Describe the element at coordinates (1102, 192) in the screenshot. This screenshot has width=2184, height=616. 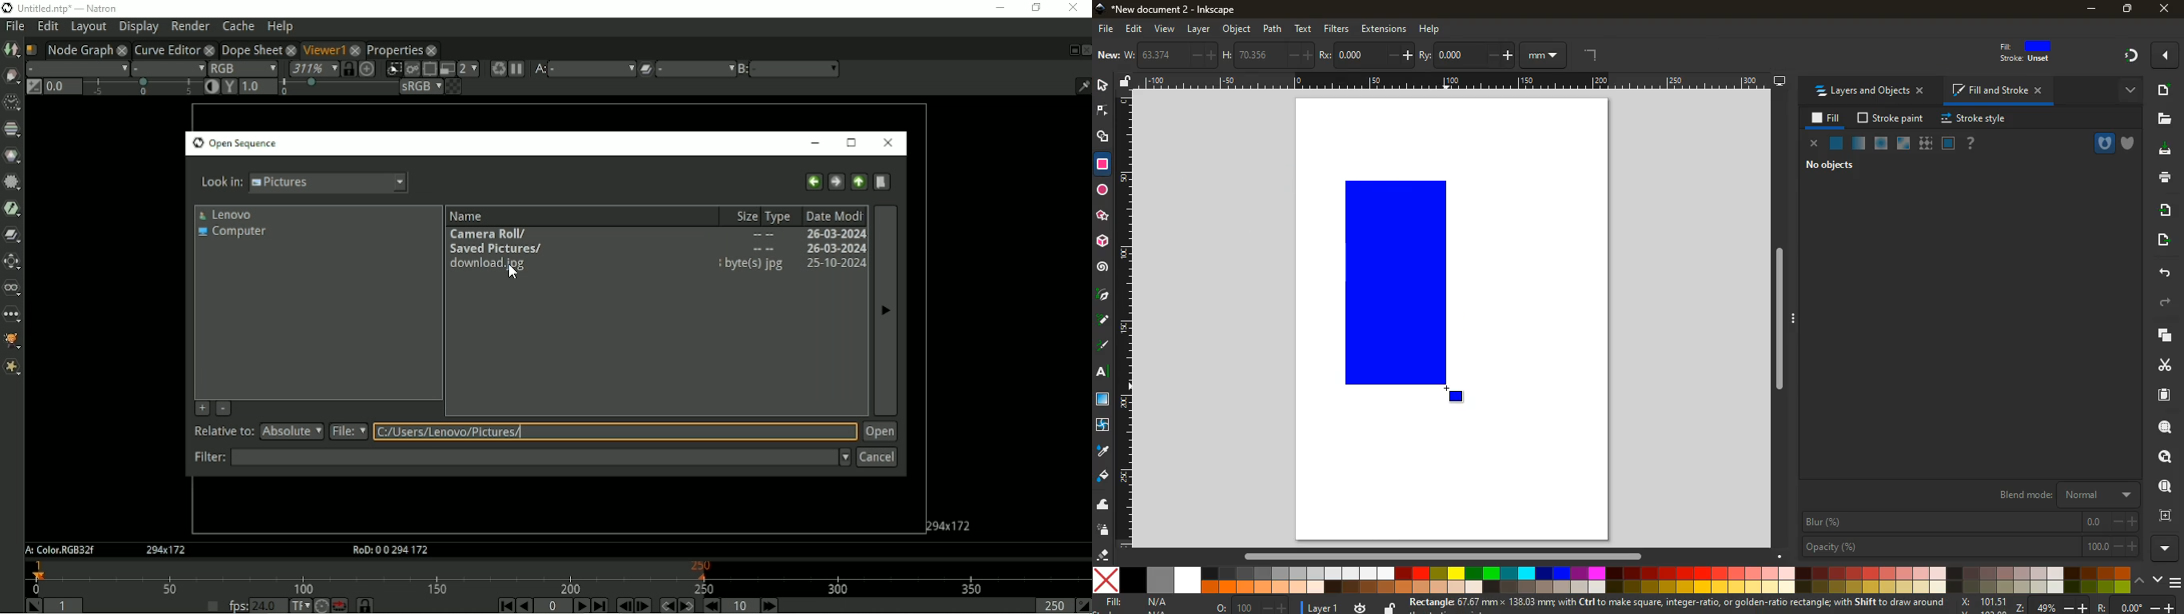
I see `` at that location.